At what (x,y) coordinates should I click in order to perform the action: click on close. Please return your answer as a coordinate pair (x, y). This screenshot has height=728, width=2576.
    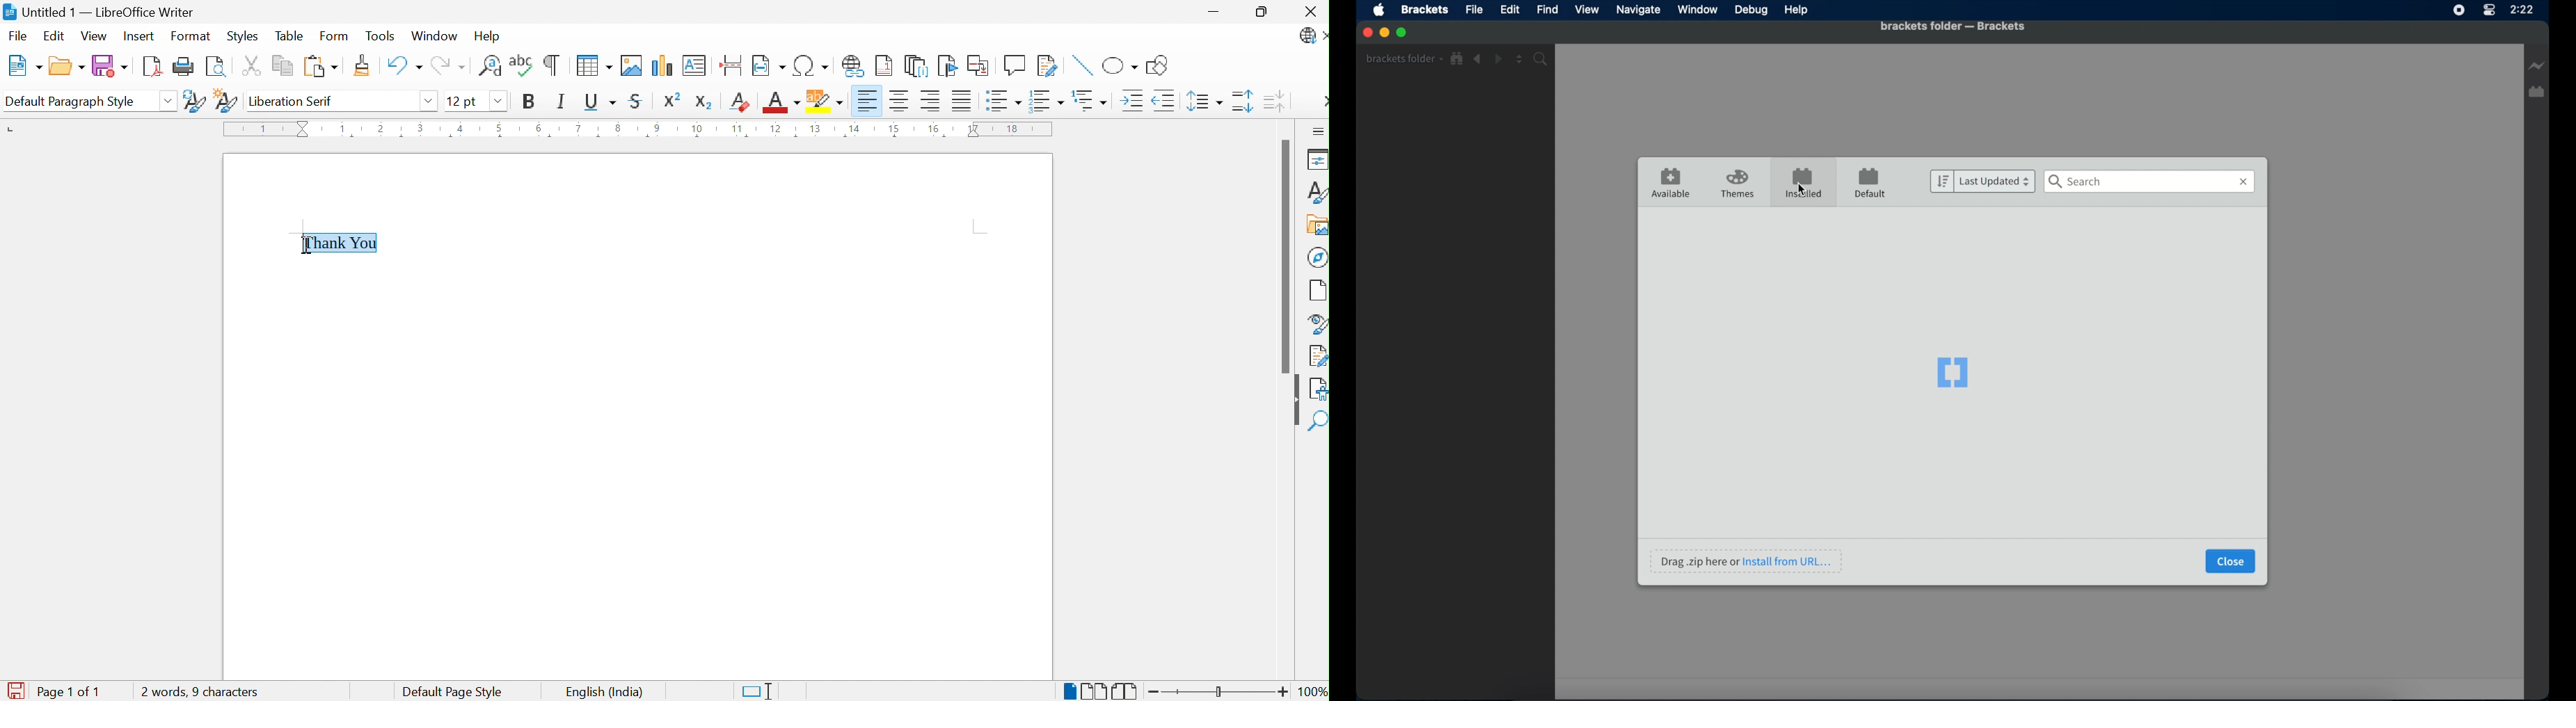
    Looking at the image, I should click on (2231, 561).